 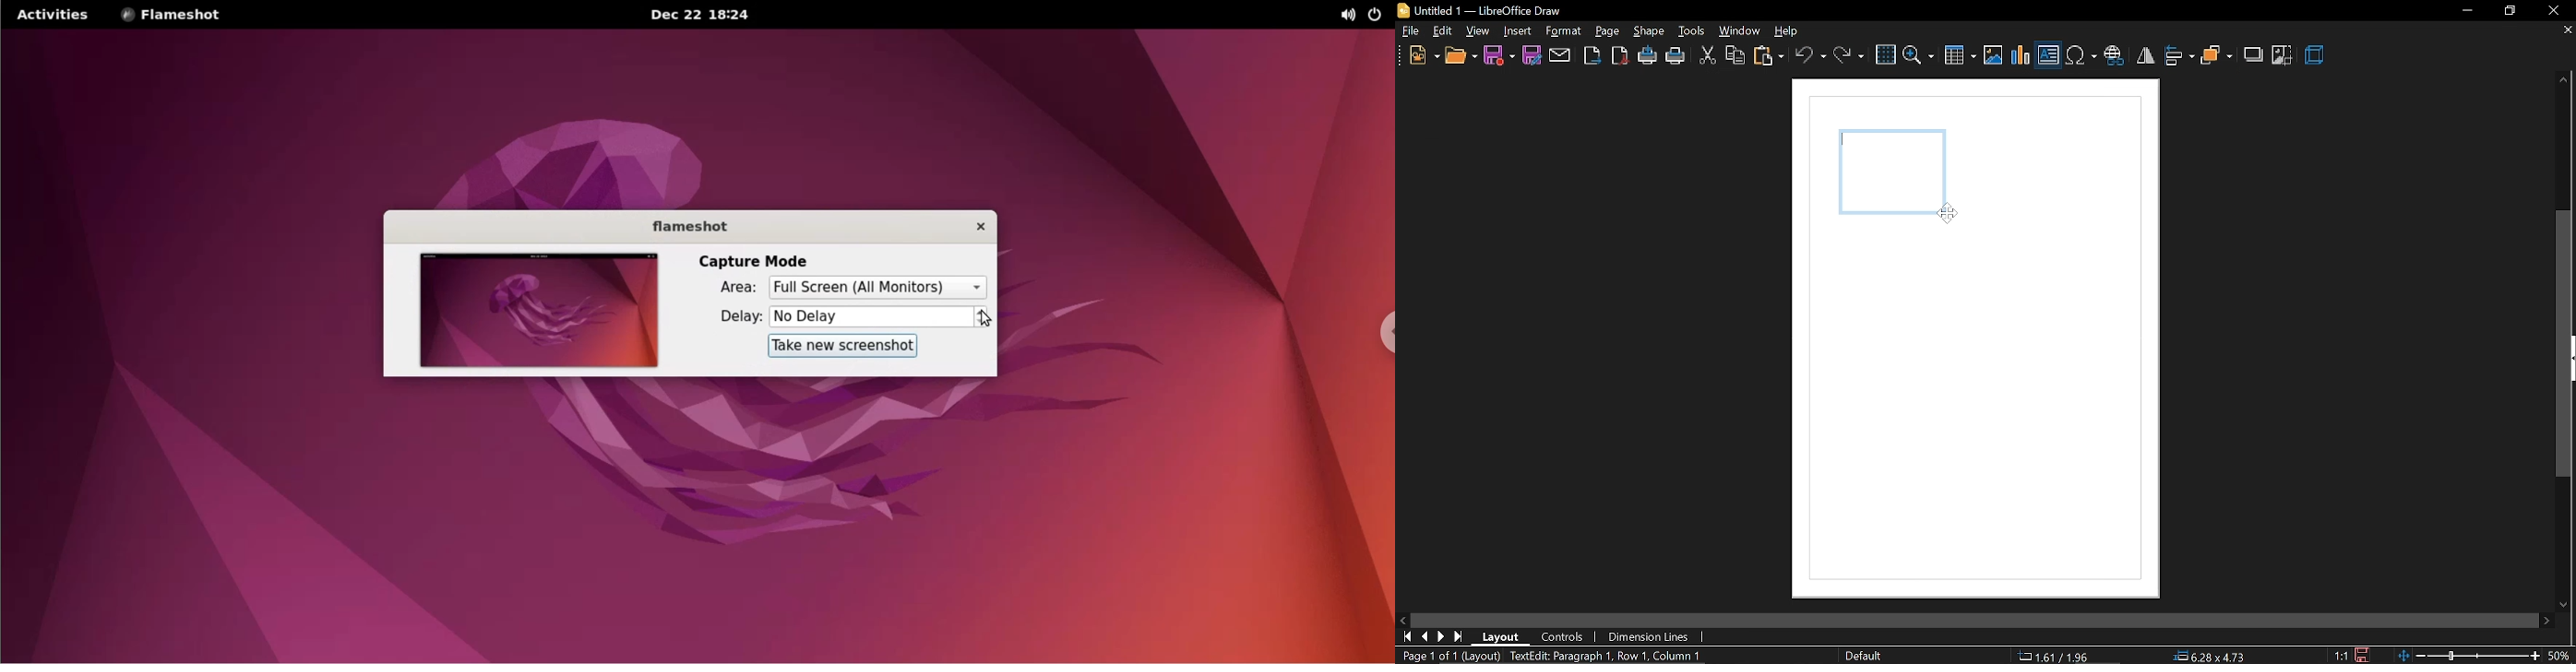 I want to click on page, so click(x=1607, y=31).